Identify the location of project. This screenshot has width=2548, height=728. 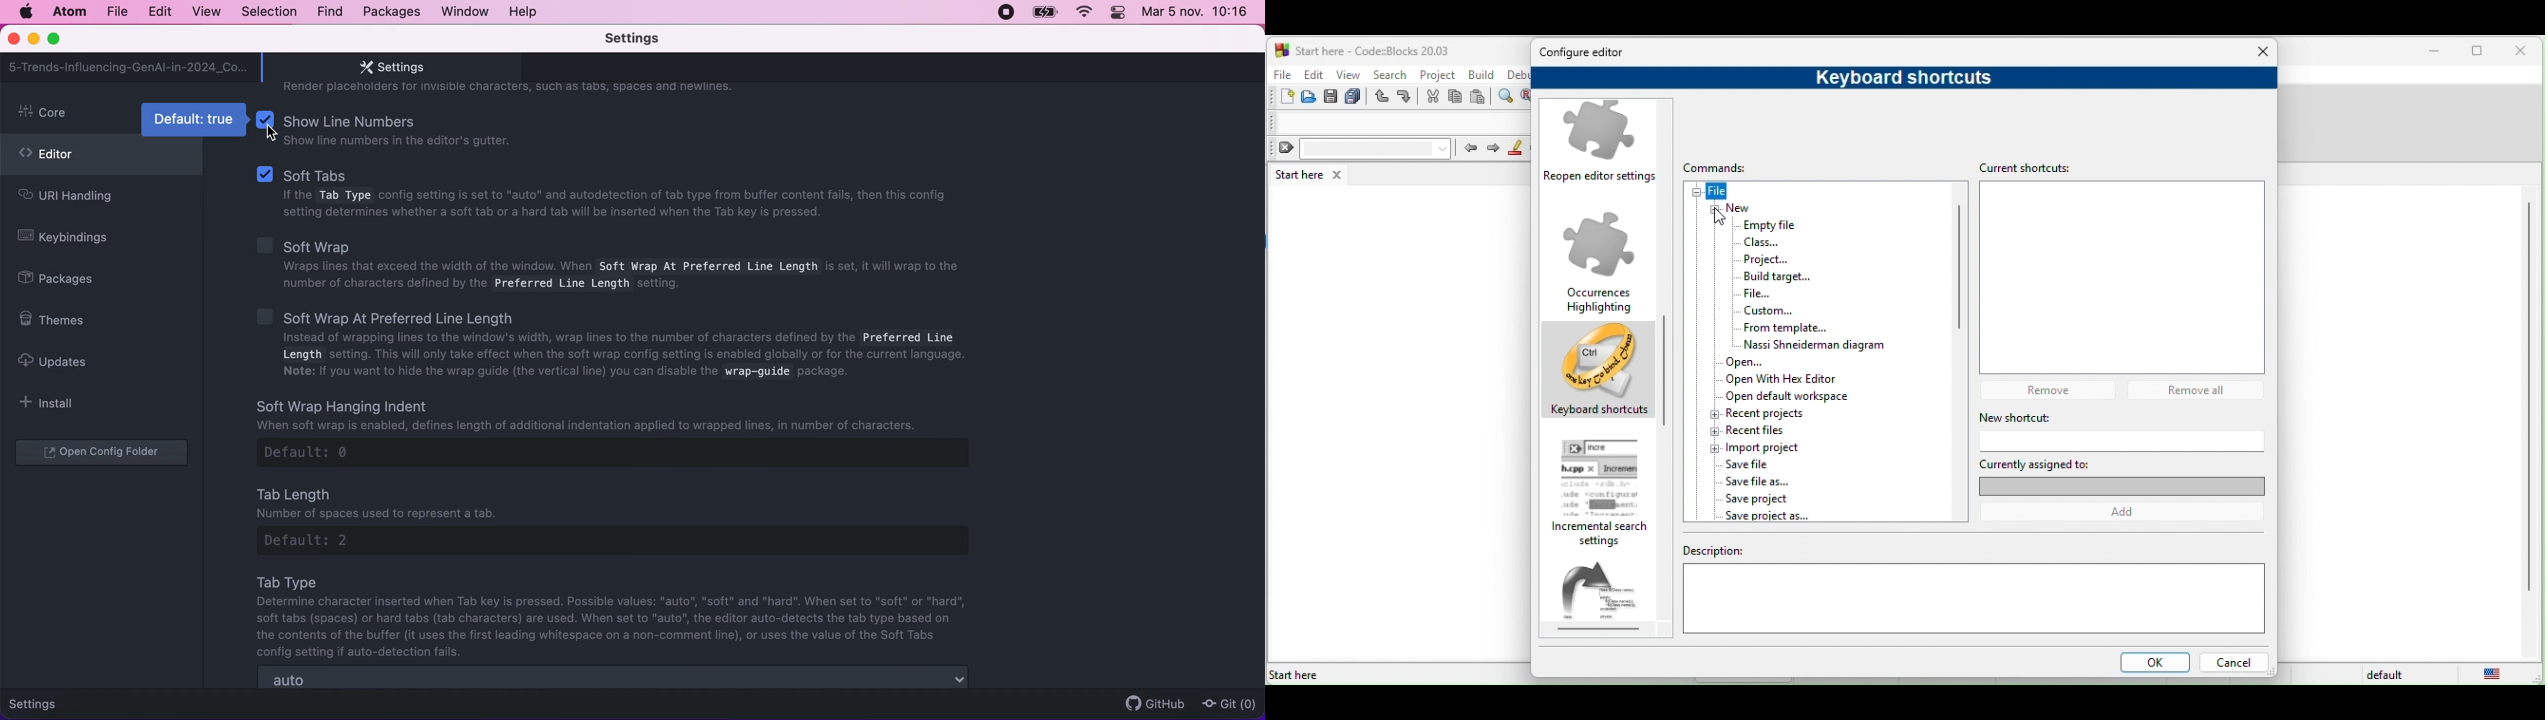
(1438, 73).